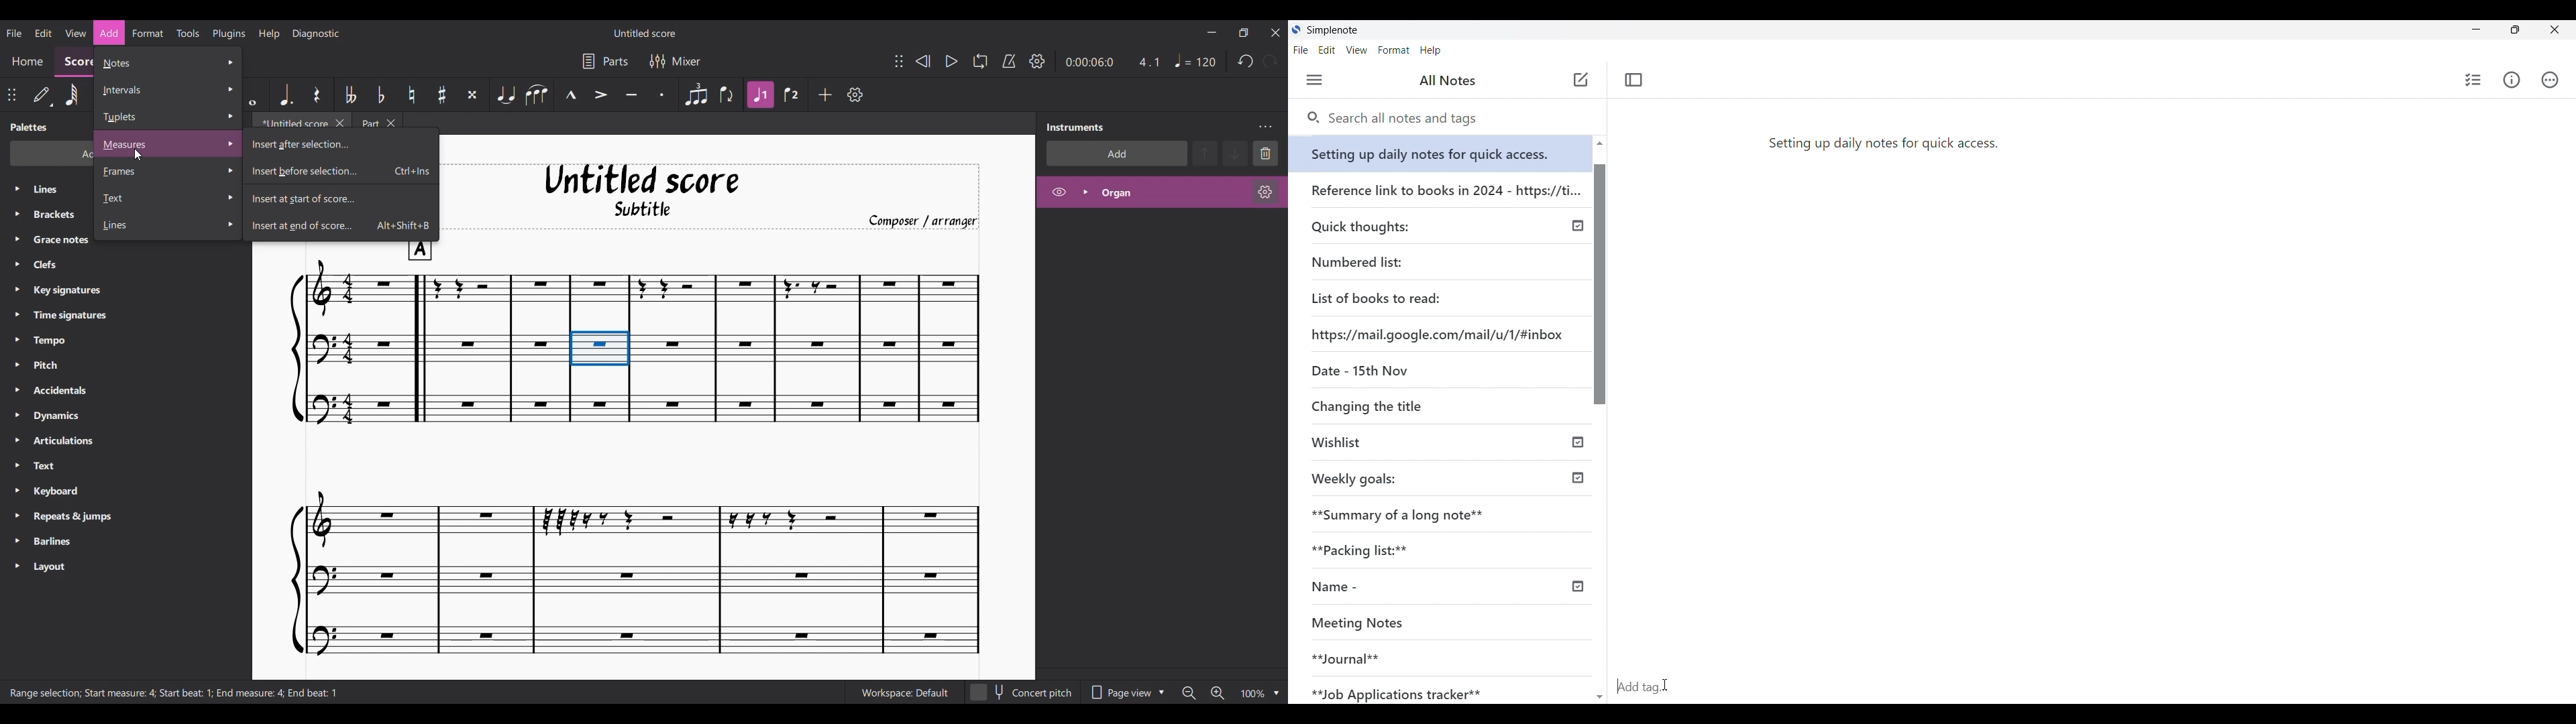  What do you see at coordinates (718, 194) in the screenshot?
I see `Title, sub-title, and composer name` at bounding box center [718, 194].